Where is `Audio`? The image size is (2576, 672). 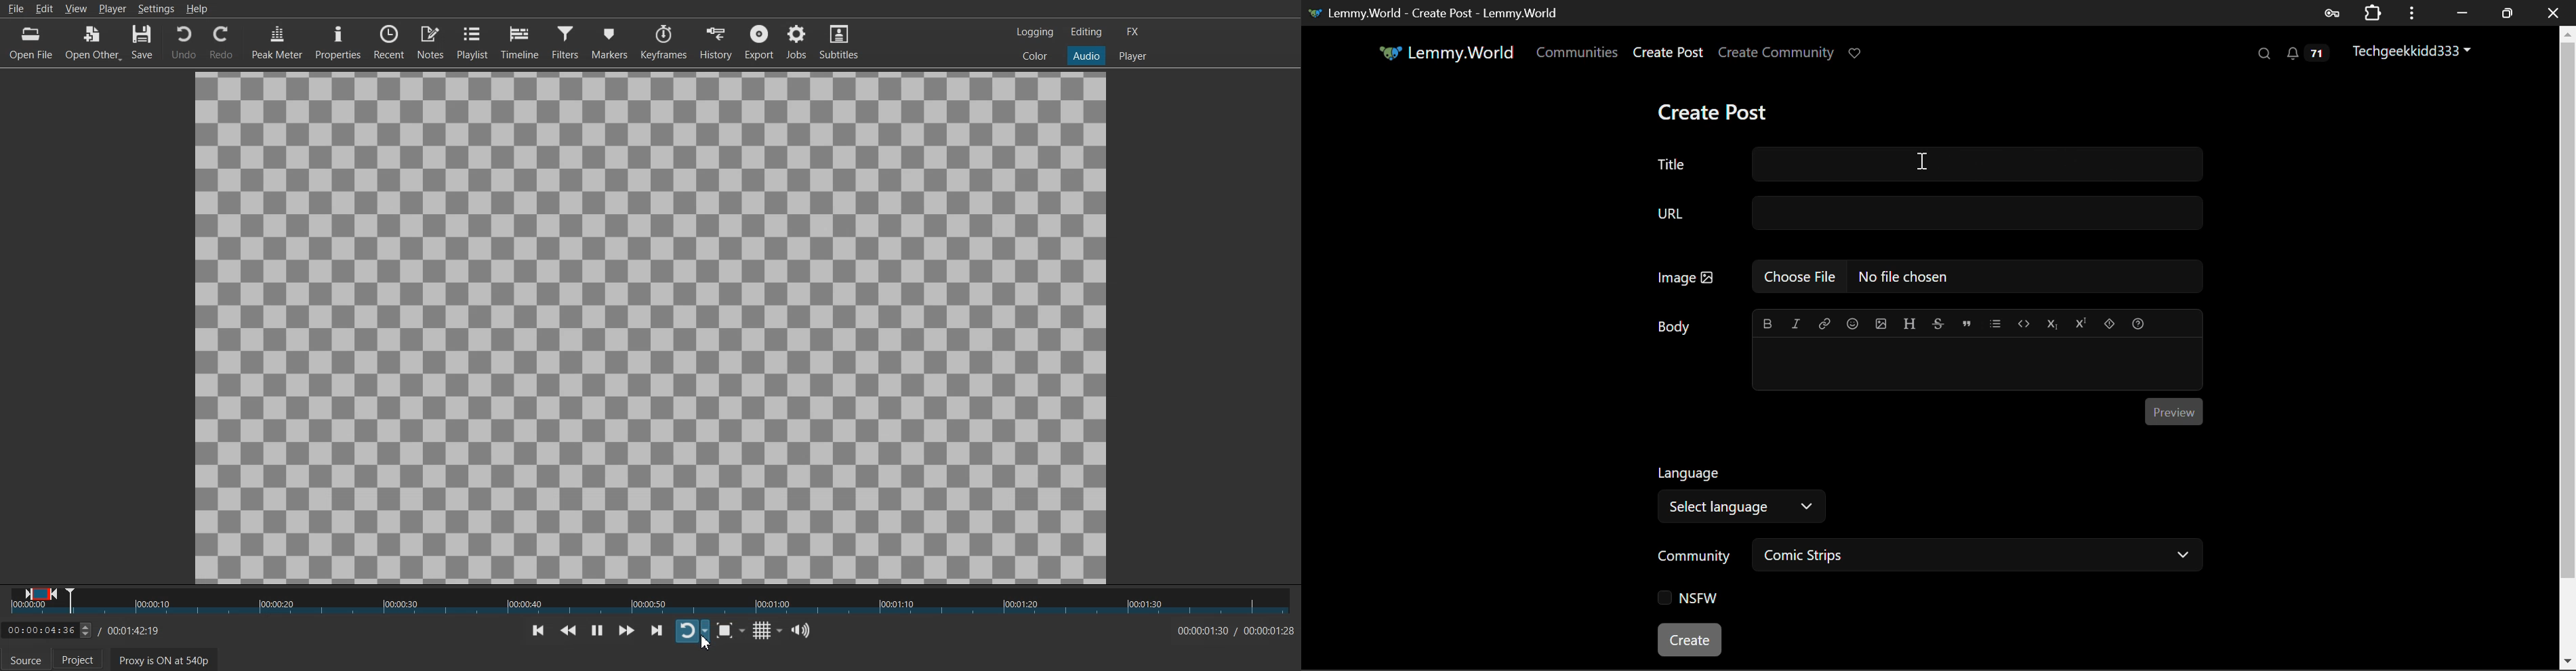
Audio is located at coordinates (1086, 56).